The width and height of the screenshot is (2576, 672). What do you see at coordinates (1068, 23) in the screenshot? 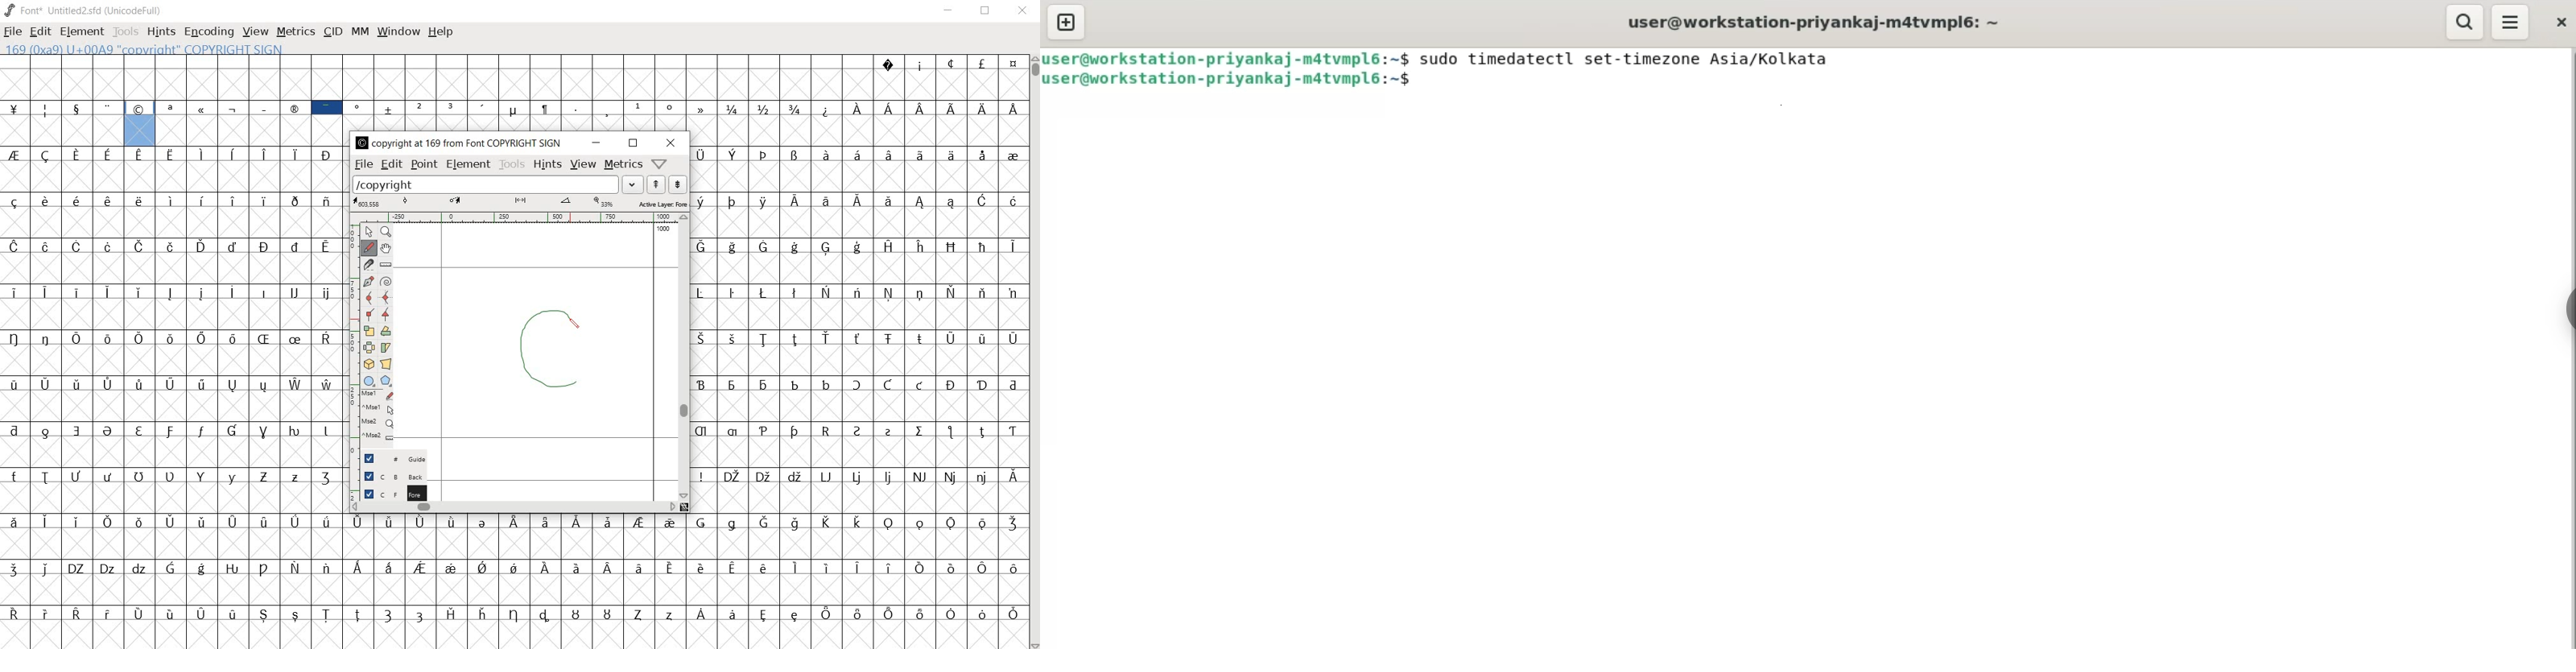
I see `new tab` at bounding box center [1068, 23].